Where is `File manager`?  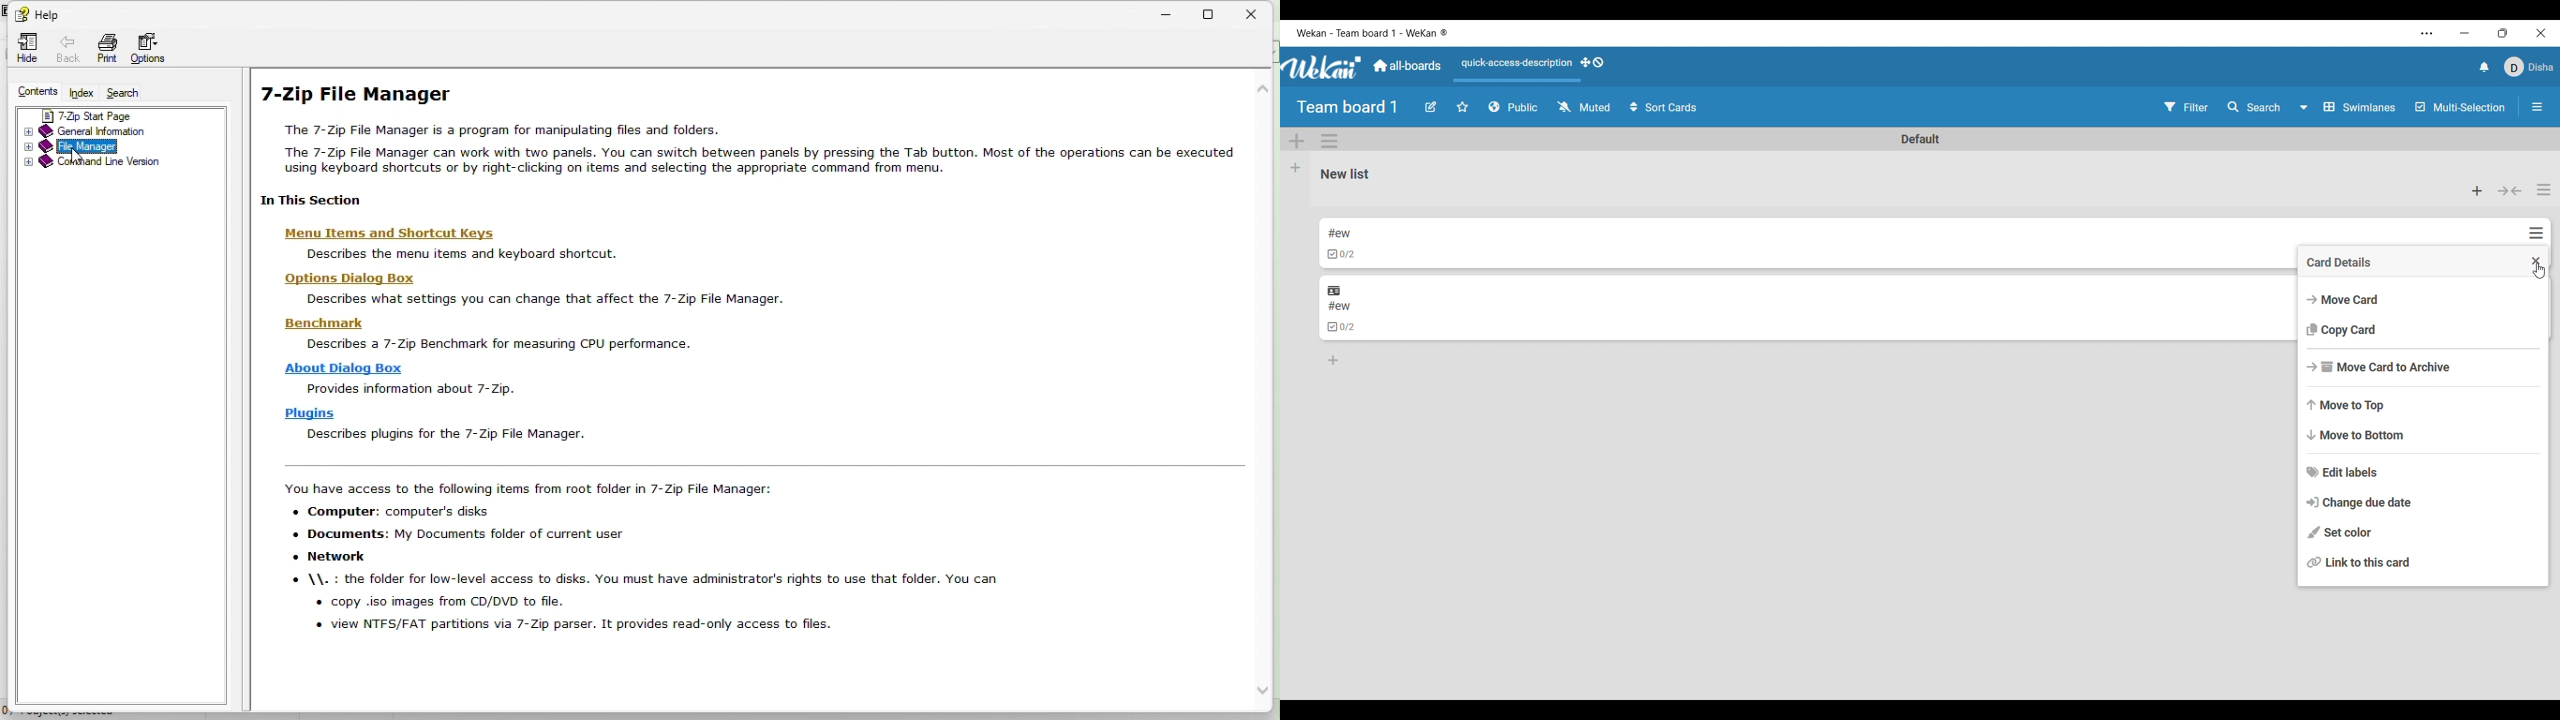 File manager is located at coordinates (115, 146).